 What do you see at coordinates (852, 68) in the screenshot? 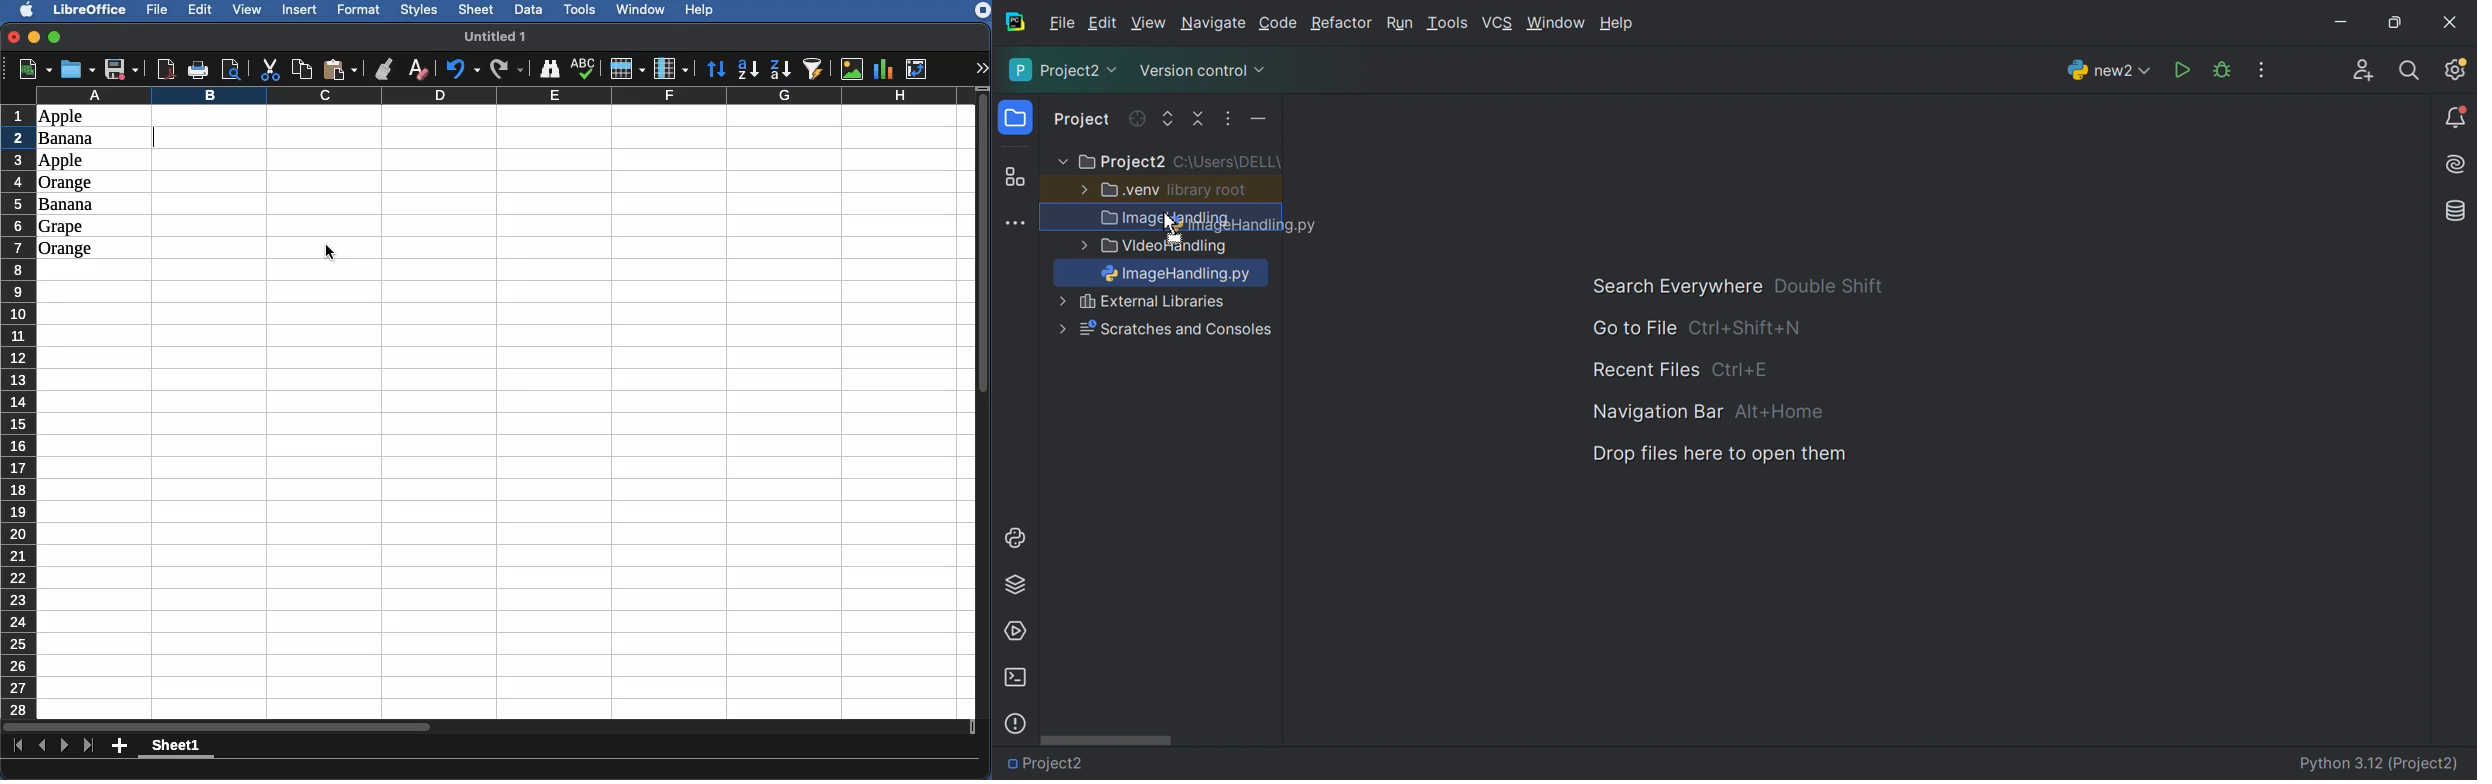
I see `Image` at bounding box center [852, 68].